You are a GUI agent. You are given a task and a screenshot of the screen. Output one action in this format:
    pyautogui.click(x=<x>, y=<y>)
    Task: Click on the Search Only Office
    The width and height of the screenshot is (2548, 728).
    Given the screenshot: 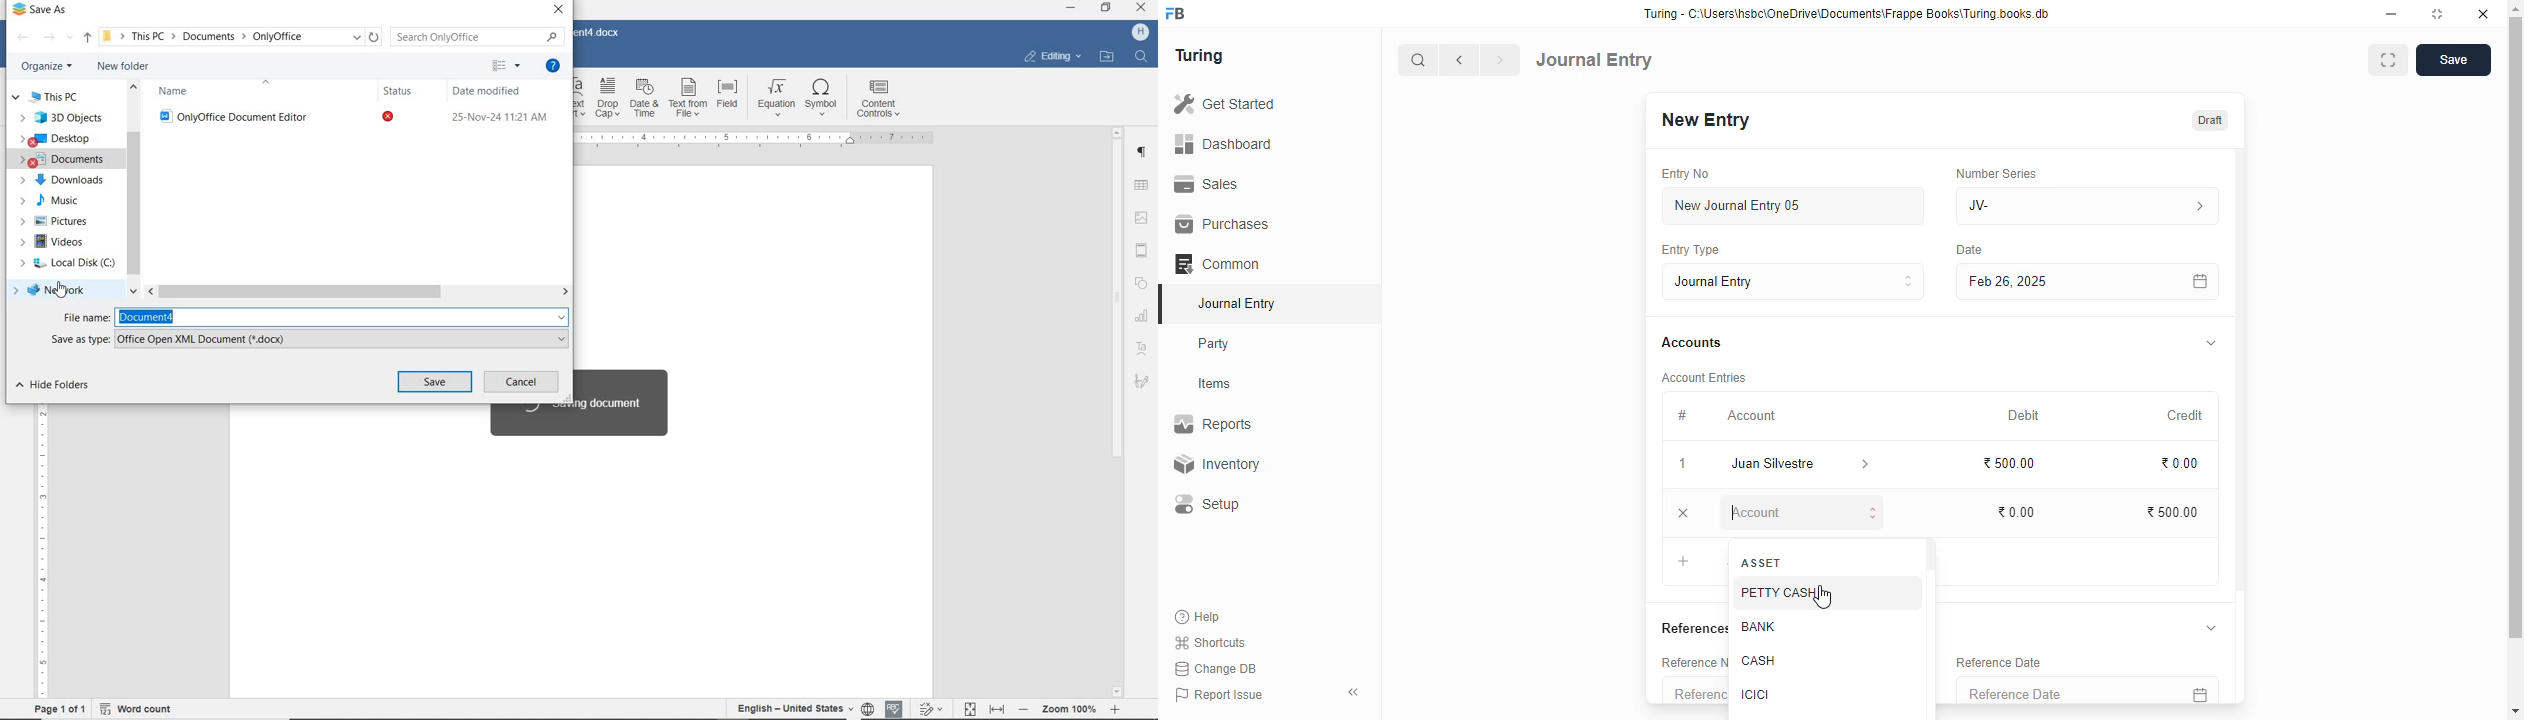 What is the action you would take?
    pyautogui.click(x=477, y=39)
    